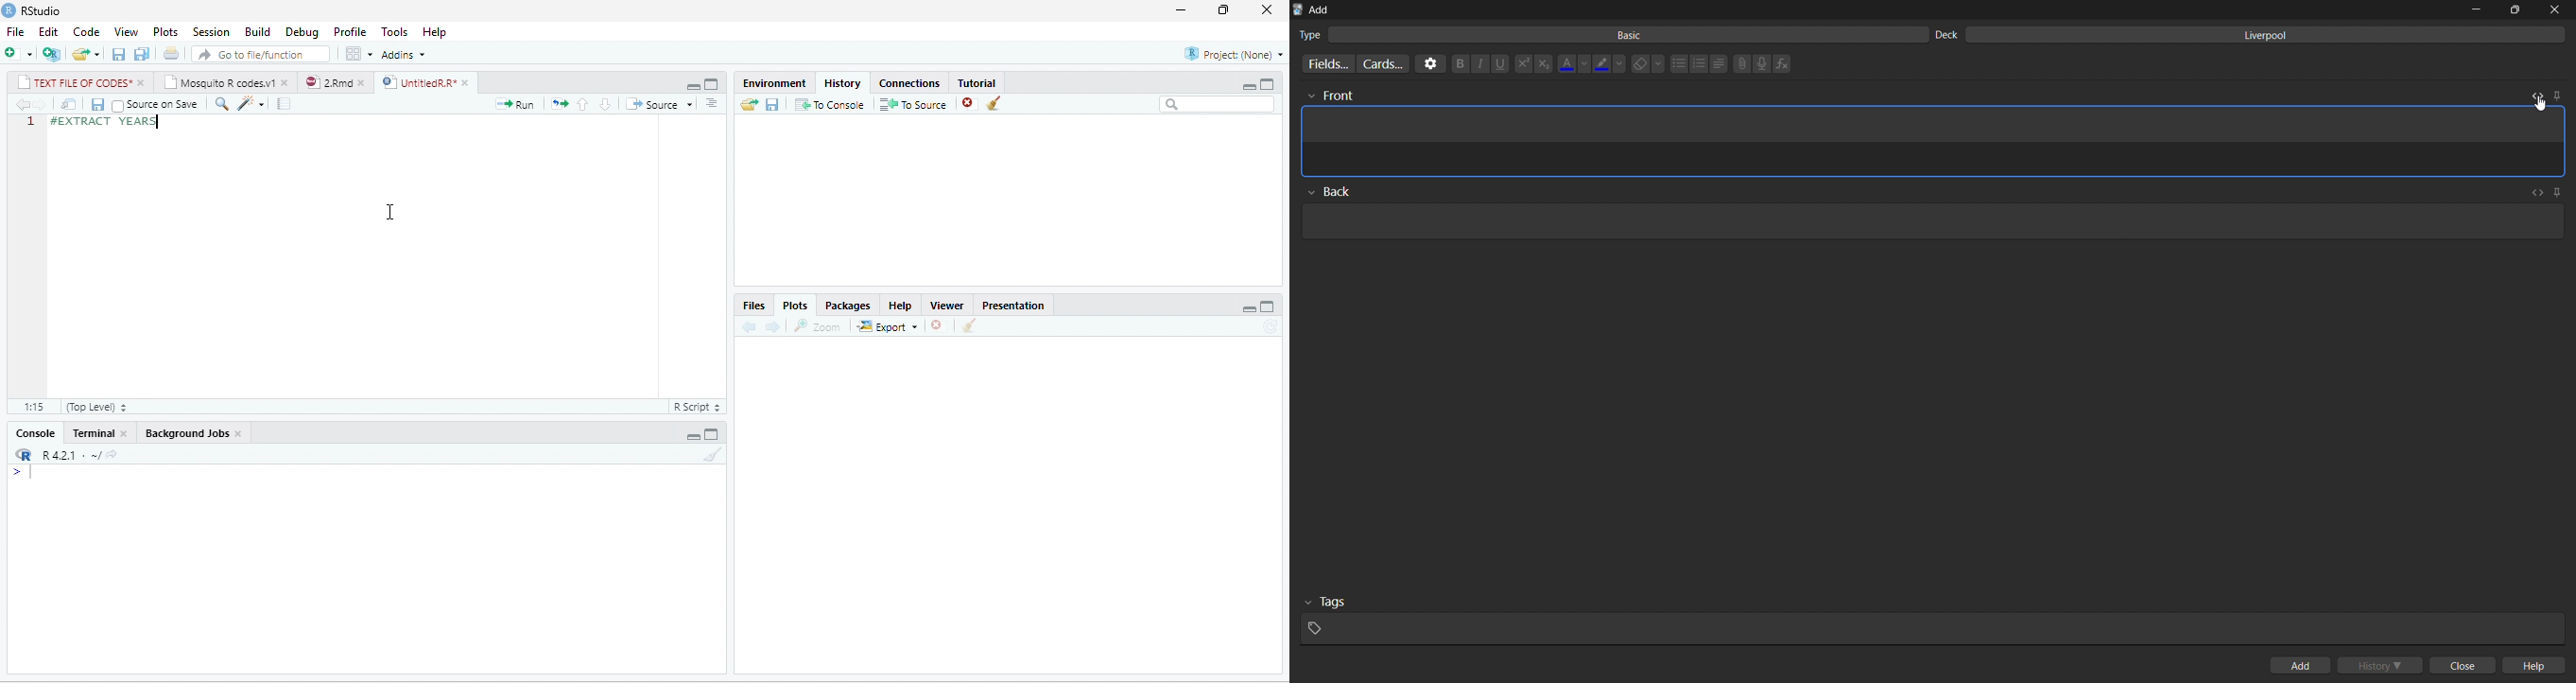  What do you see at coordinates (15, 32) in the screenshot?
I see `File` at bounding box center [15, 32].